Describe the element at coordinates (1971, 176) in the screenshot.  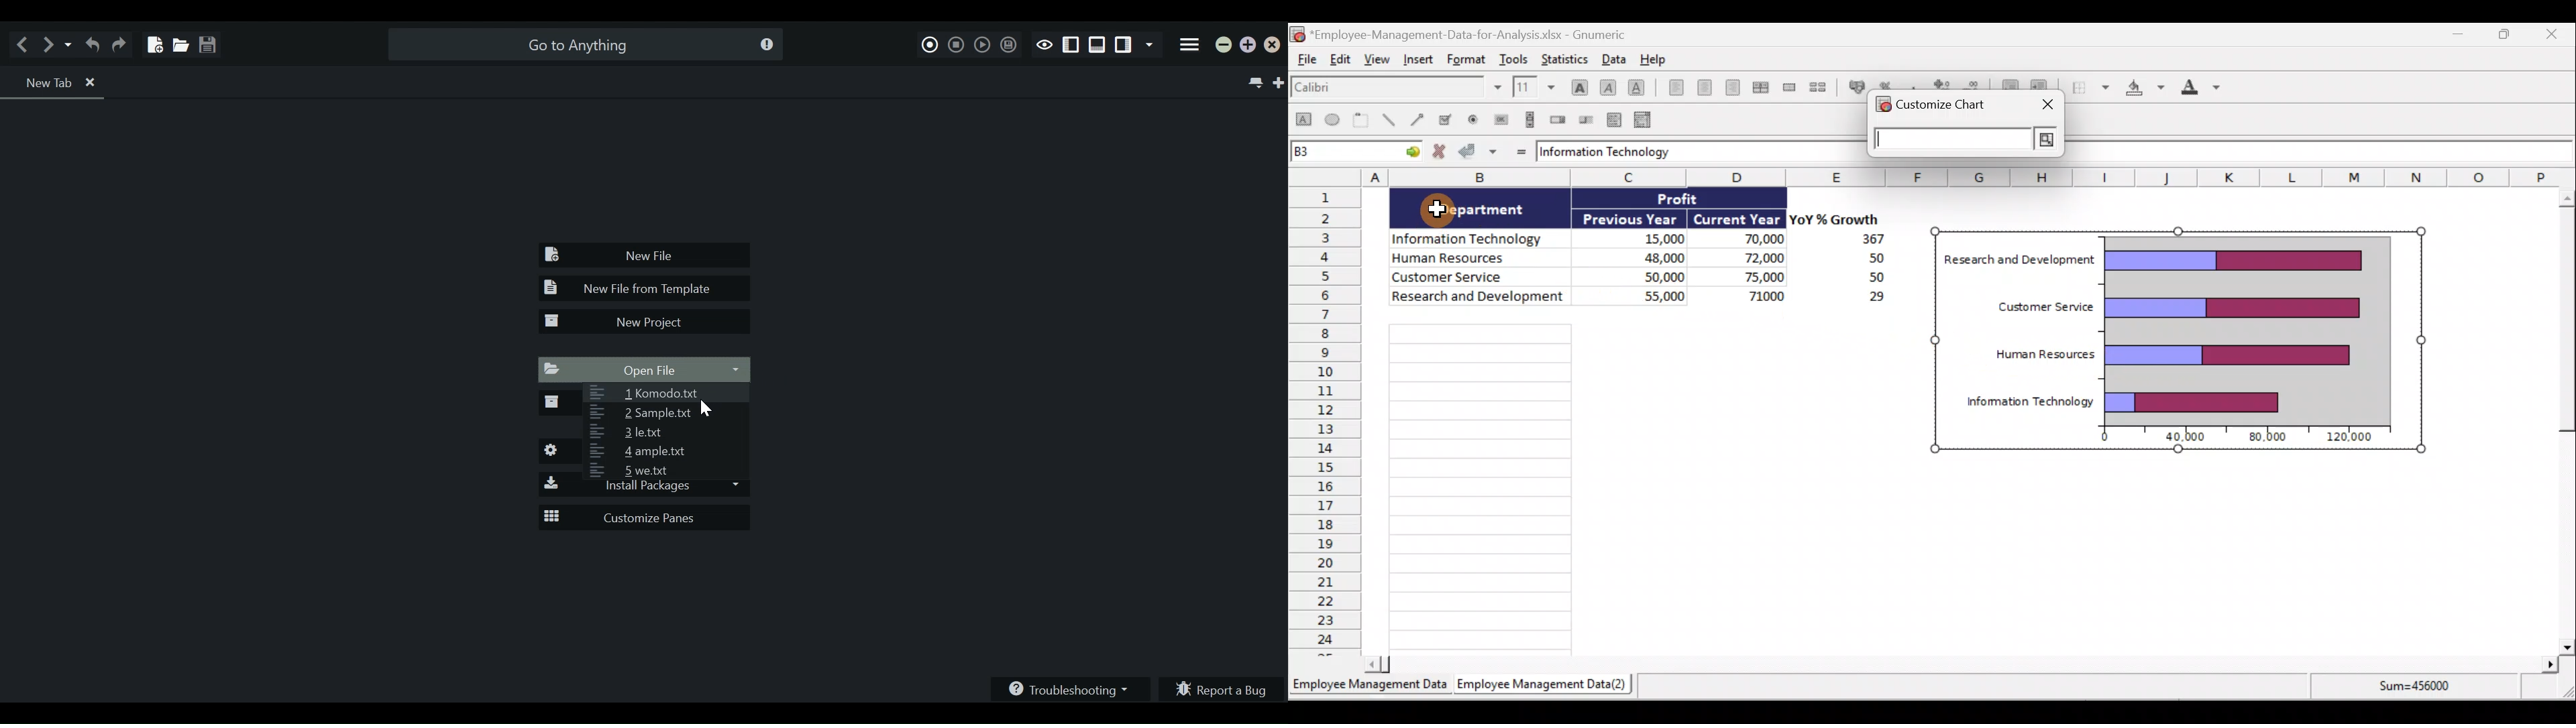
I see `Columns` at that location.